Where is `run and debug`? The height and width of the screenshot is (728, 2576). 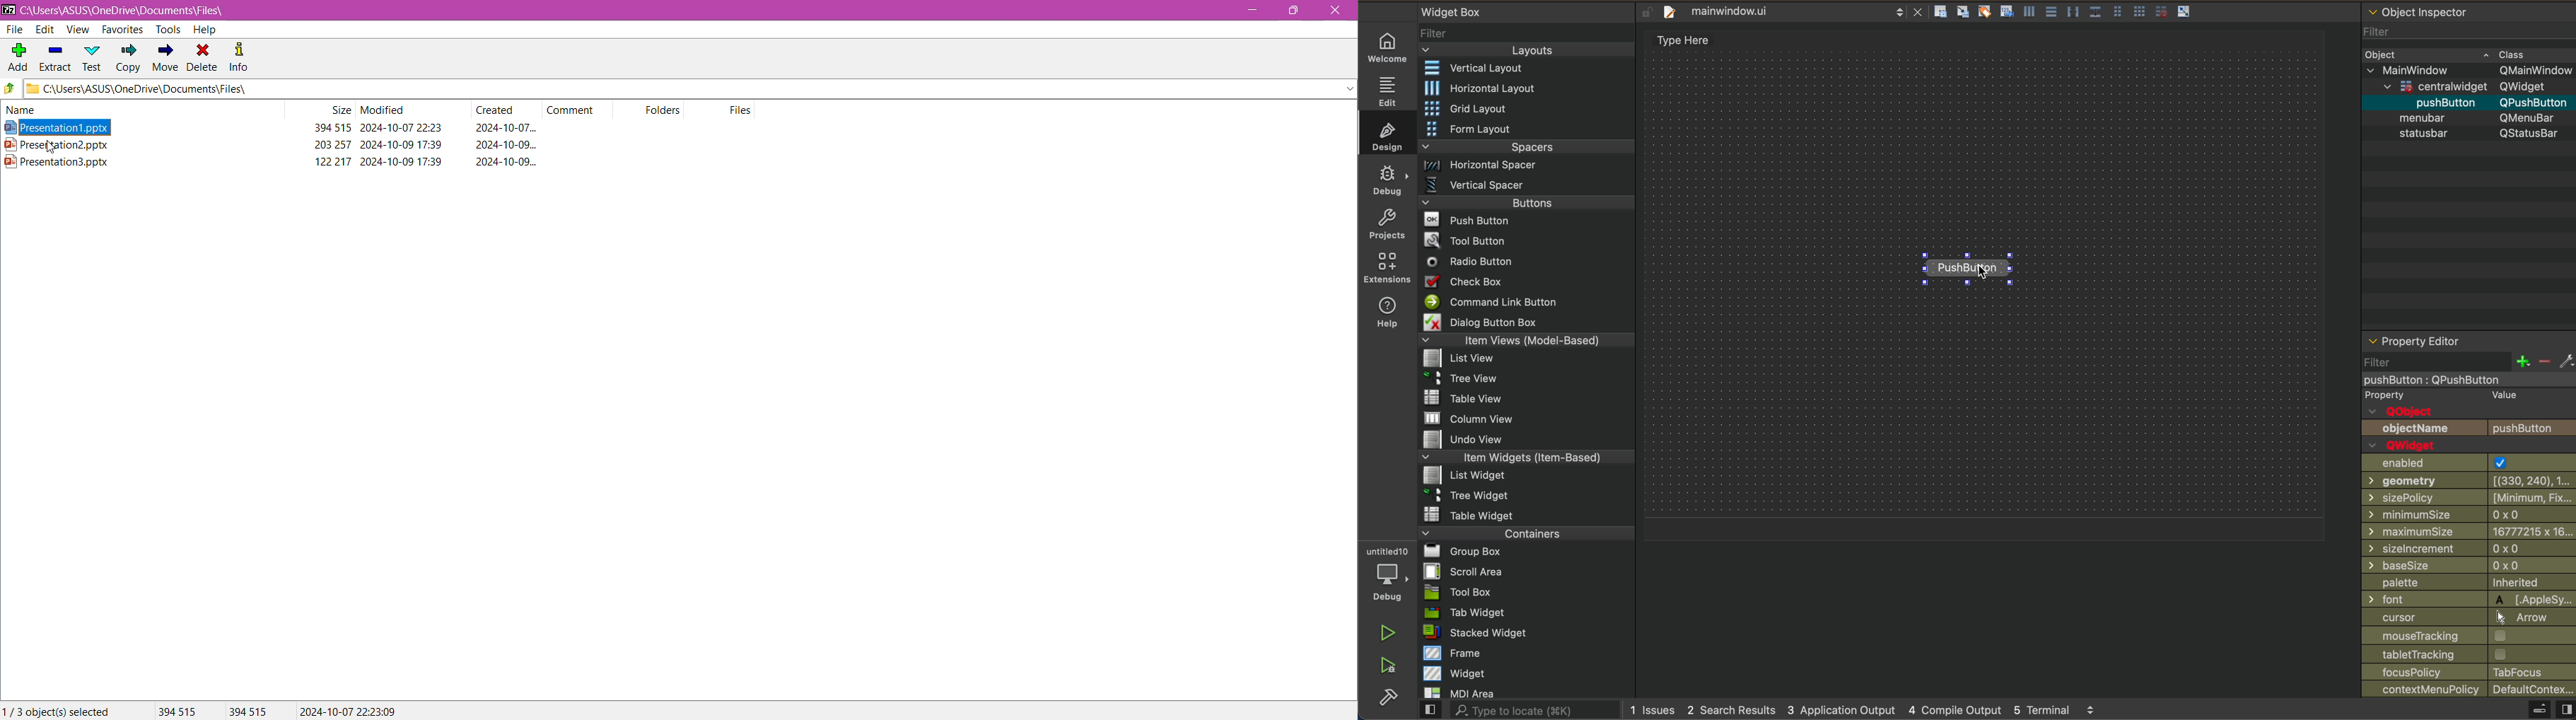
run and debug is located at coordinates (1387, 670).